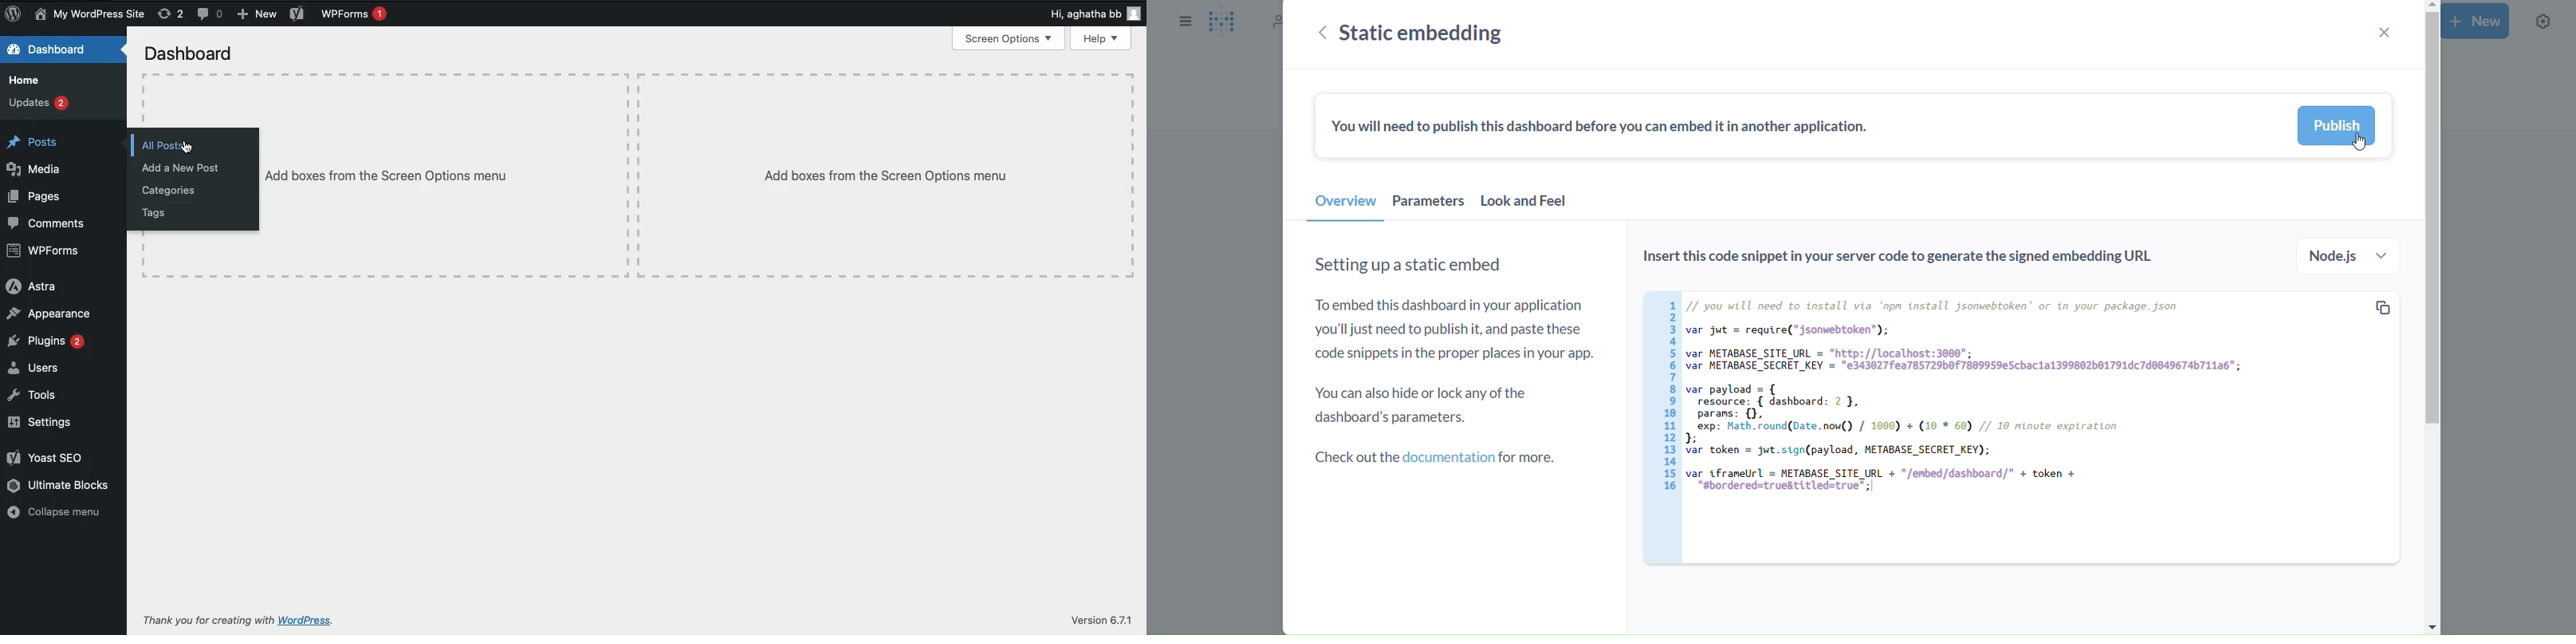  Describe the element at coordinates (46, 223) in the screenshot. I see `Comments` at that location.